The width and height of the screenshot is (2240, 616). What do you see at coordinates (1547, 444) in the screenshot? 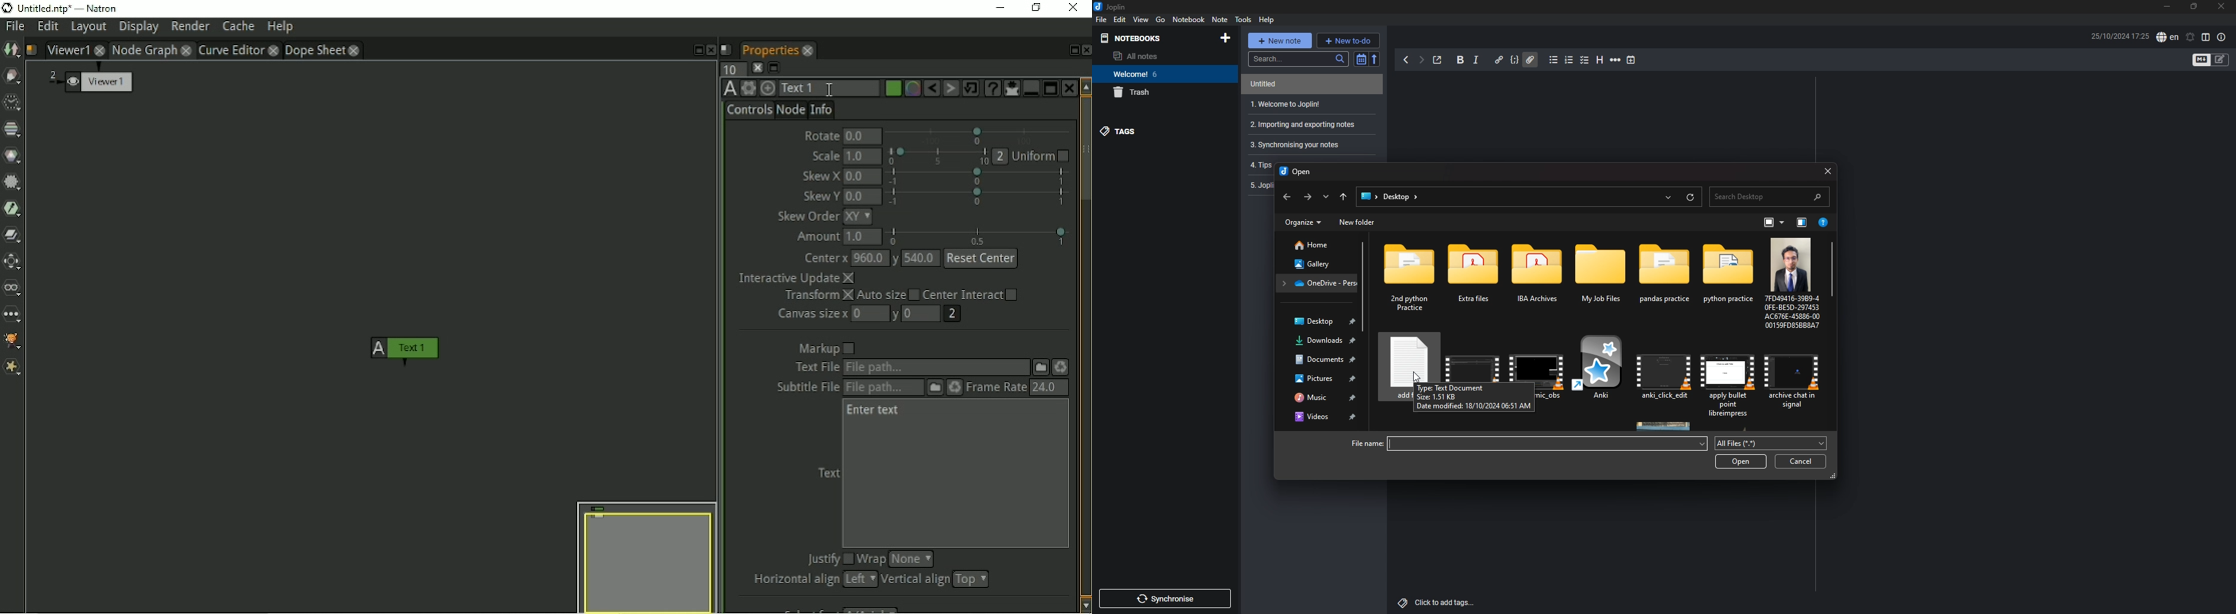
I see `file name input` at bounding box center [1547, 444].